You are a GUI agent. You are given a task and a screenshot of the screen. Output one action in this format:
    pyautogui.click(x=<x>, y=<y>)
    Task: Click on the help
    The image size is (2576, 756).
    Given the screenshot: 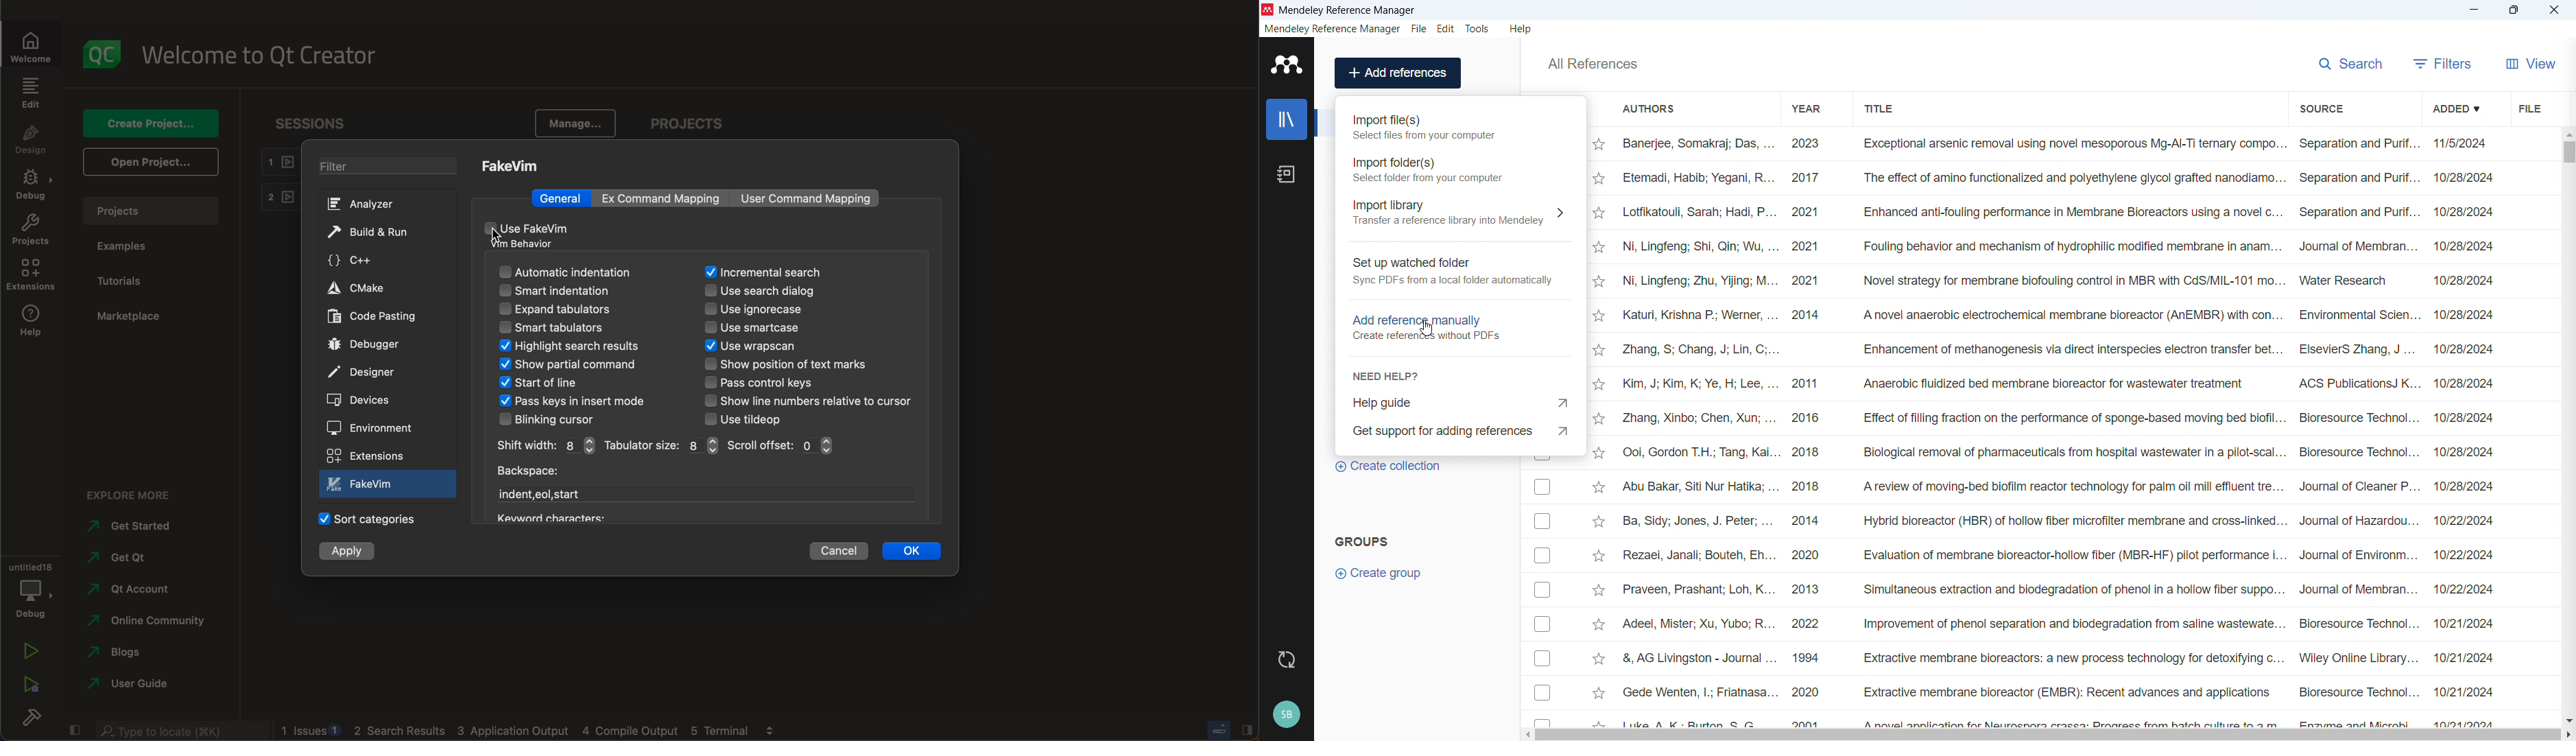 What is the action you would take?
    pyautogui.click(x=32, y=324)
    